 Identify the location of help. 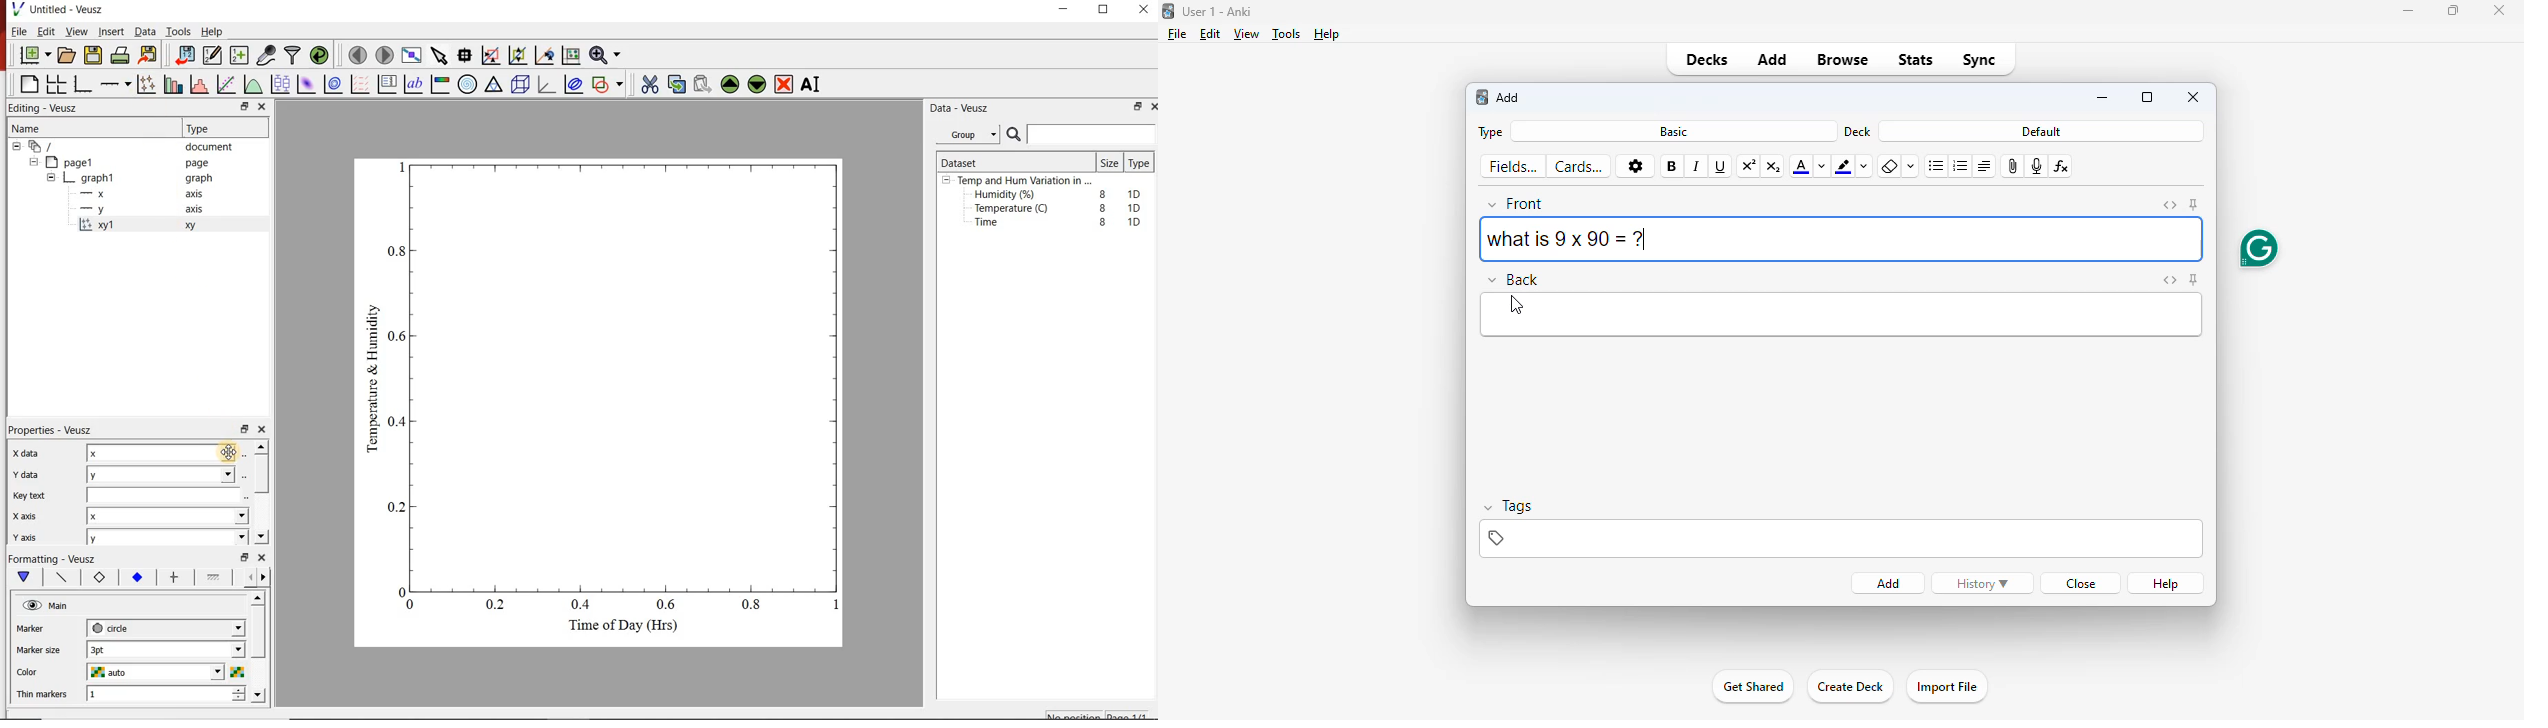
(2167, 583).